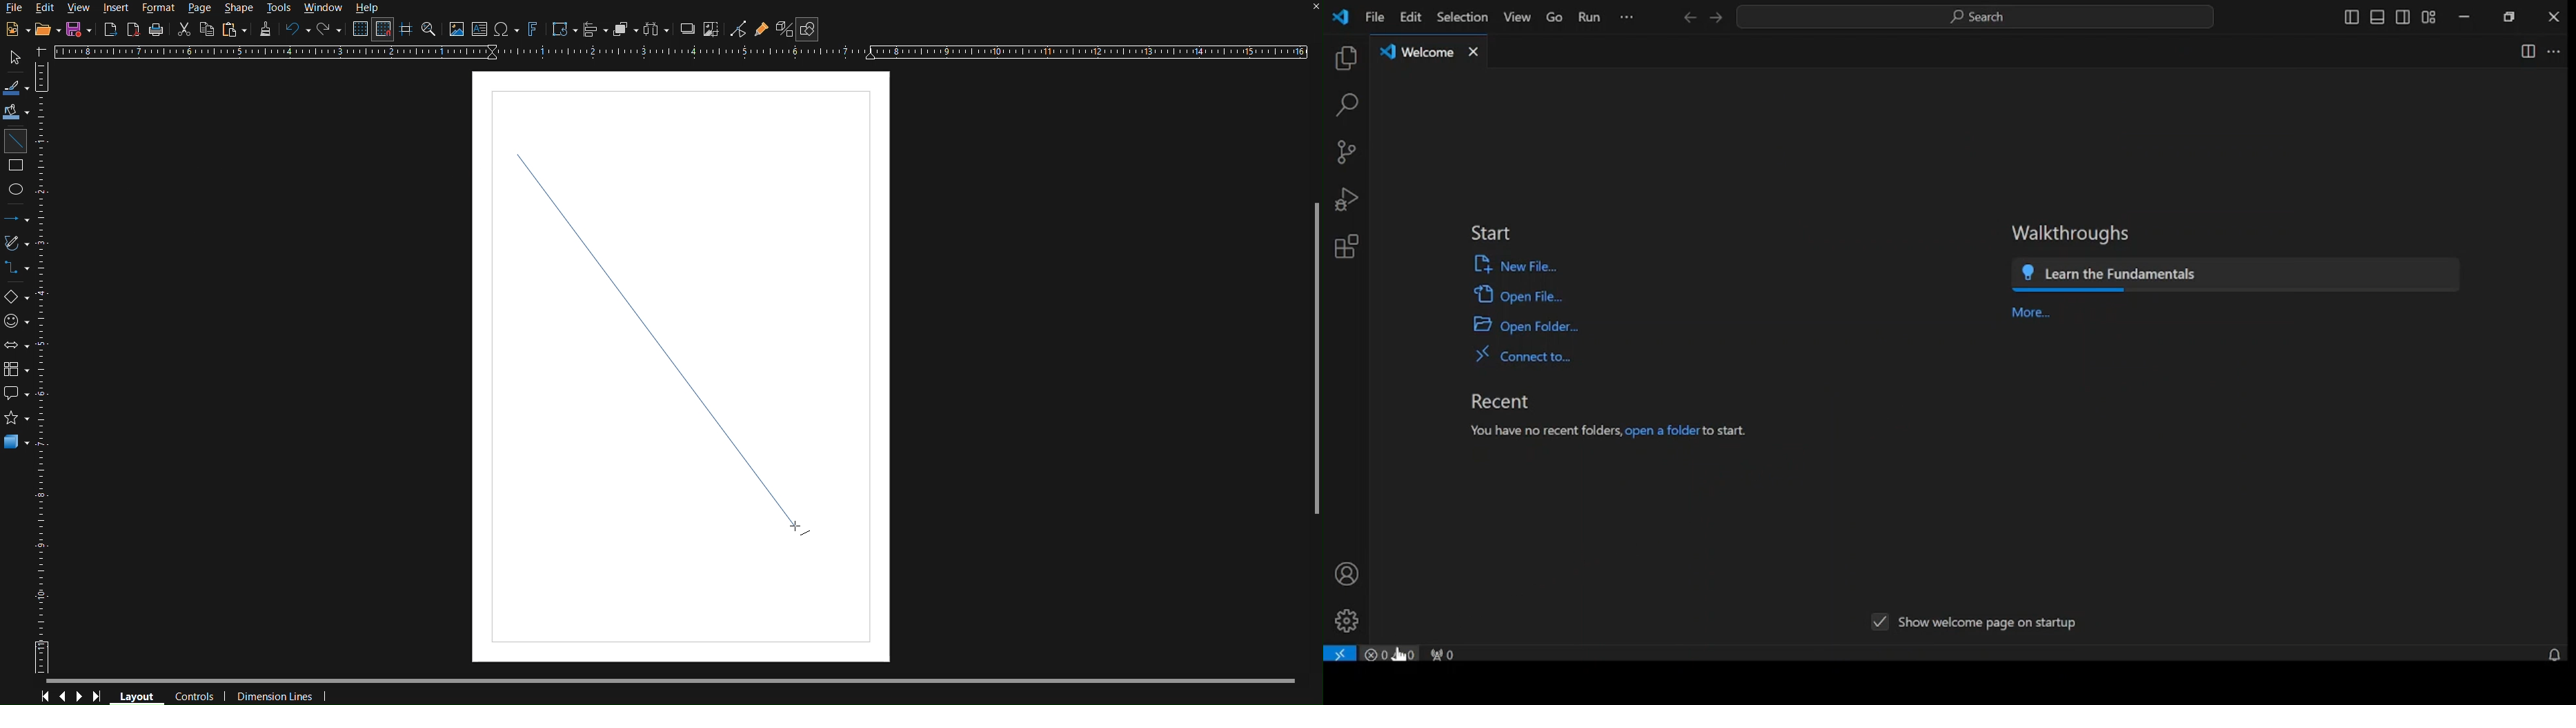 This screenshot has width=2576, height=728. What do you see at coordinates (198, 9) in the screenshot?
I see `Page` at bounding box center [198, 9].